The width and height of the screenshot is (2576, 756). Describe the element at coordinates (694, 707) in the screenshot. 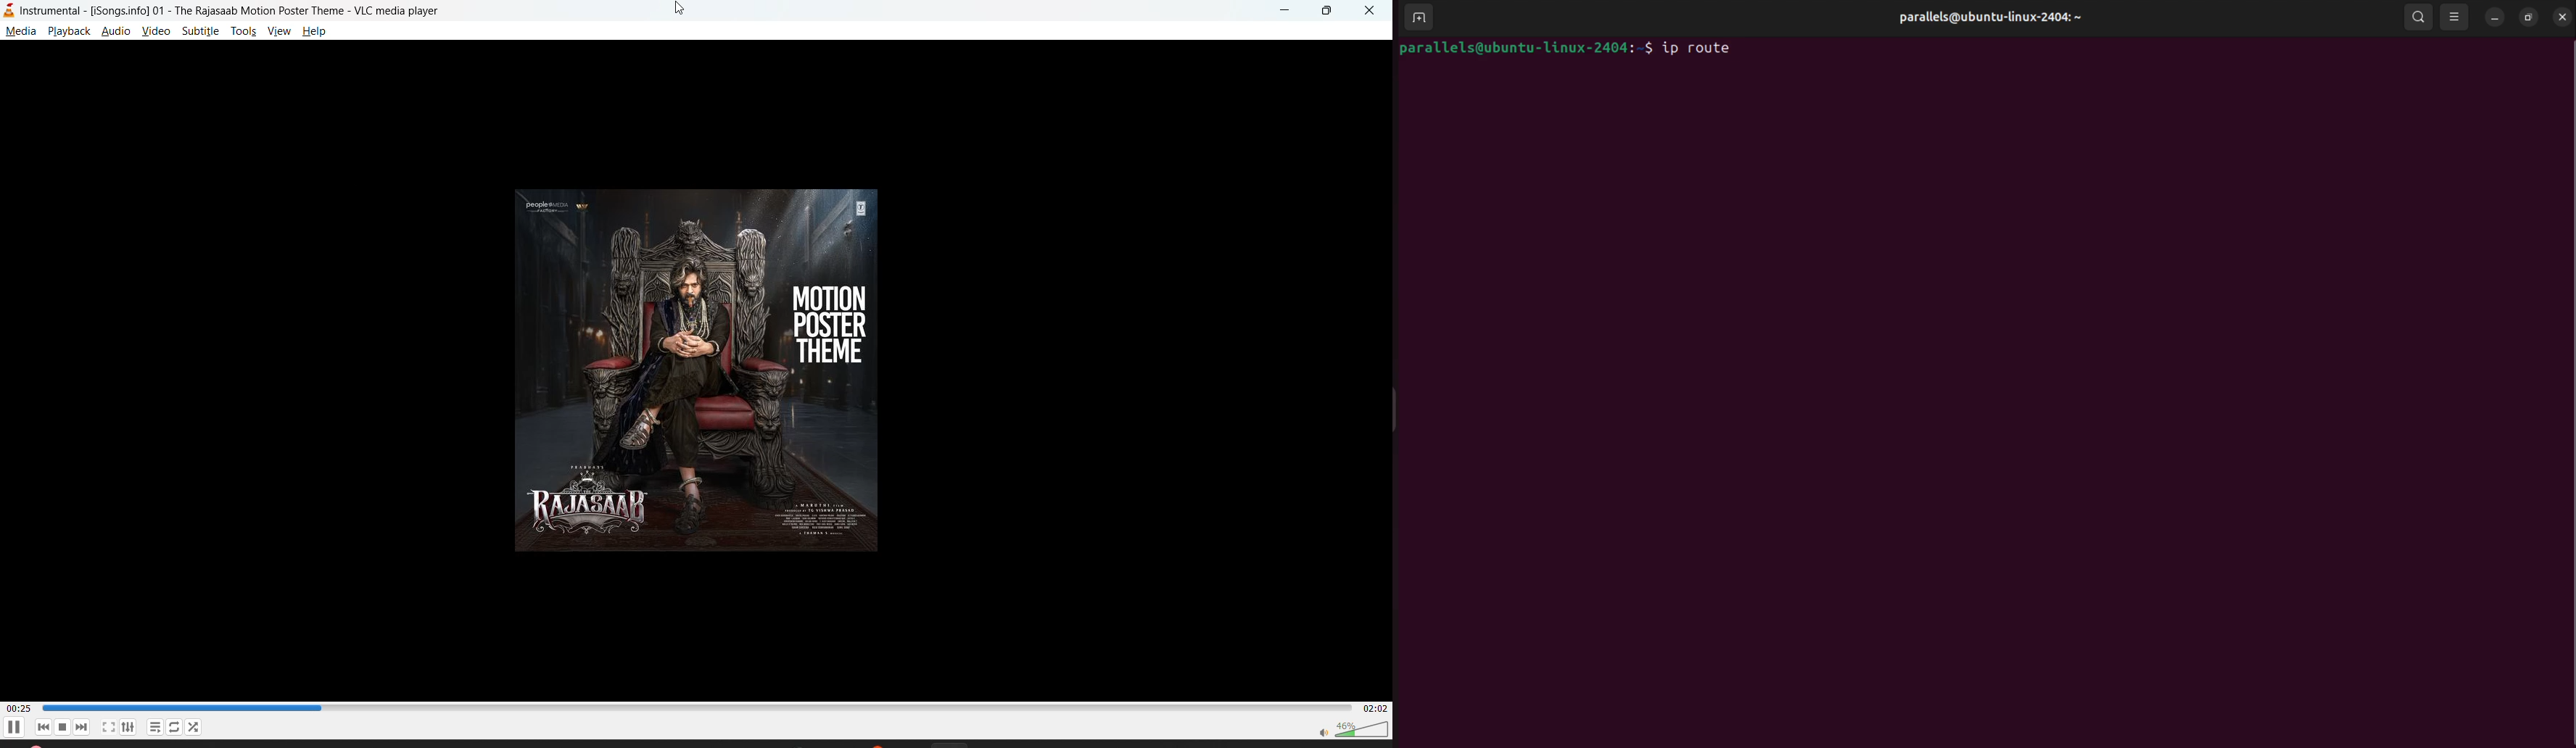

I see `Play duration` at that location.